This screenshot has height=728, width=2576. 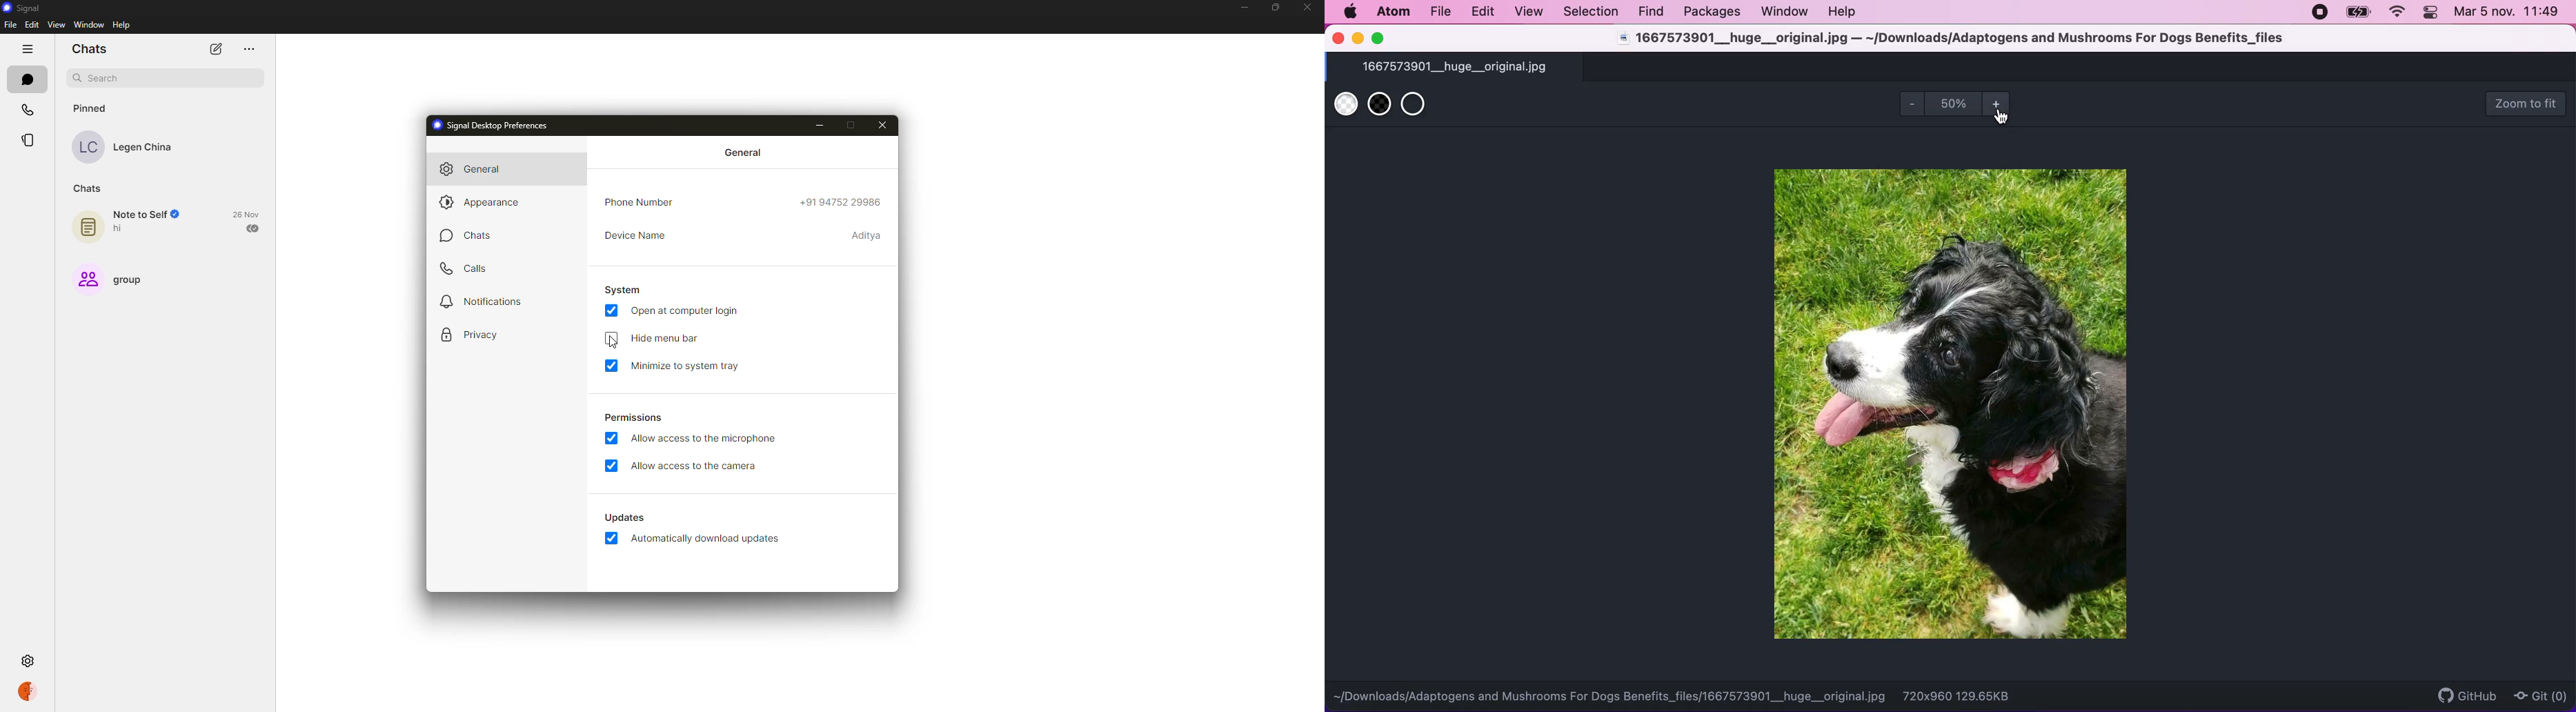 I want to click on packages, so click(x=1713, y=12).